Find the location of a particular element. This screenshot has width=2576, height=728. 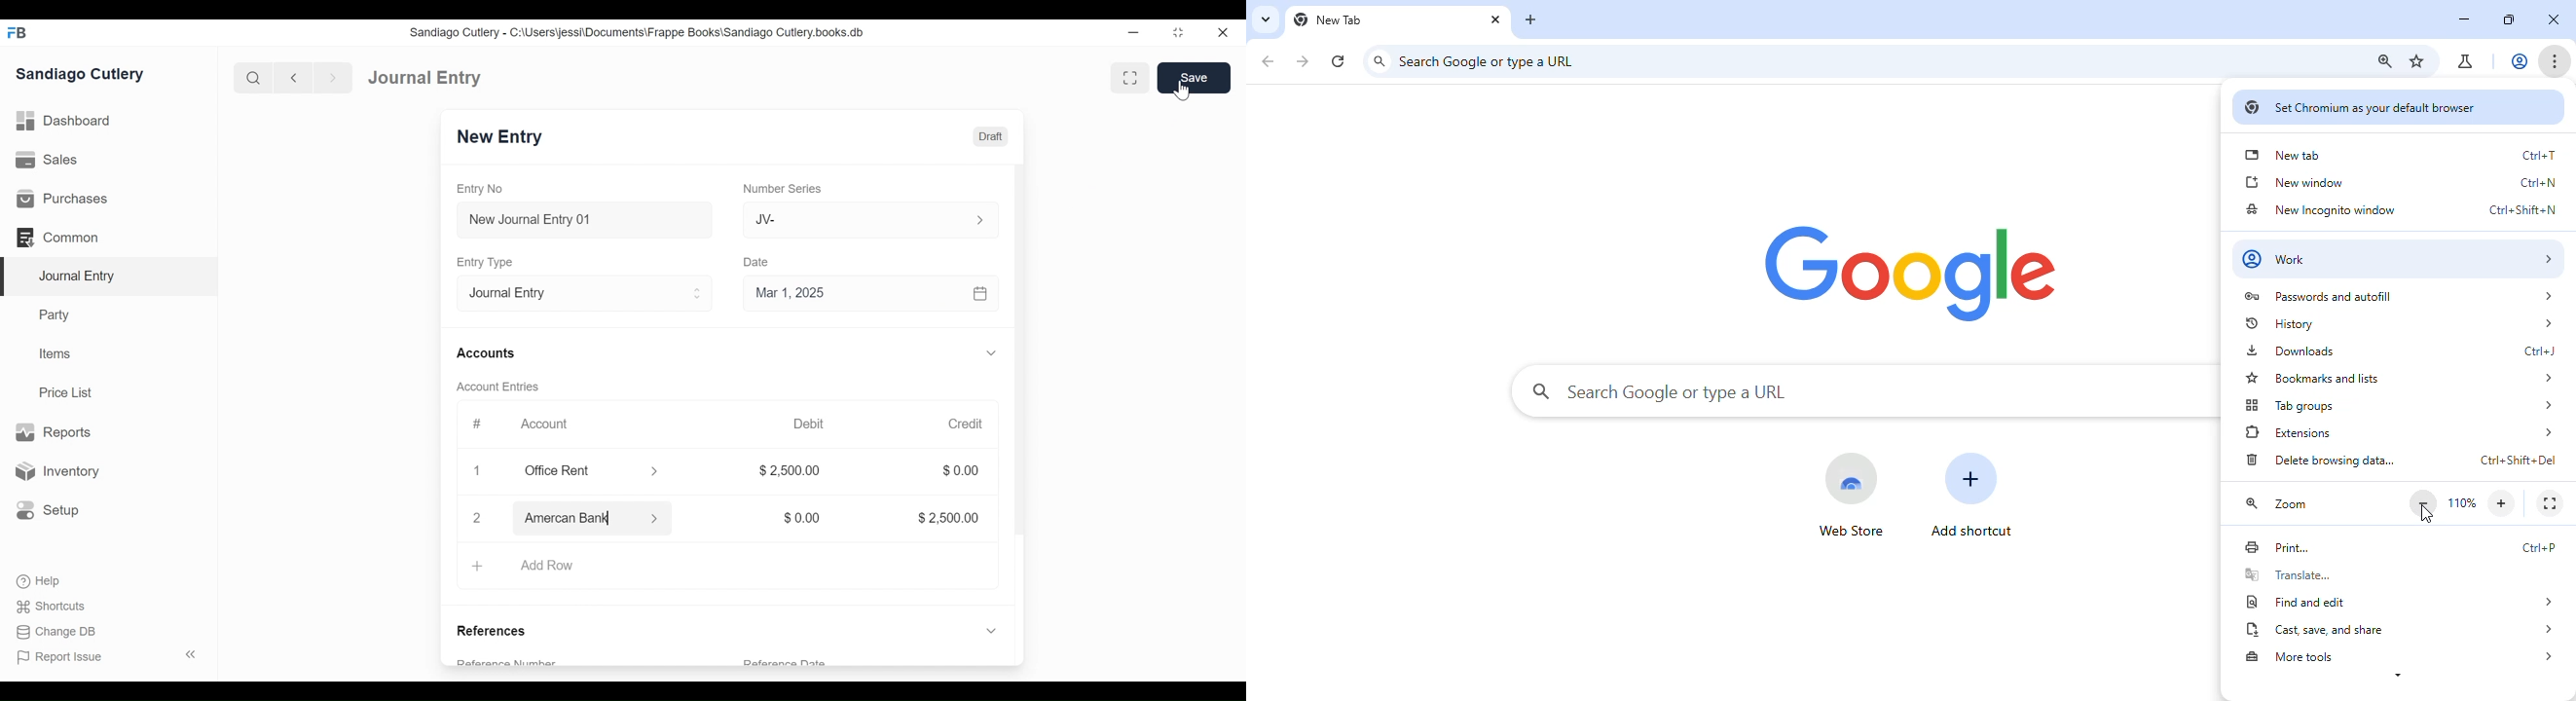

password and autofill is located at coordinates (2397, 296).